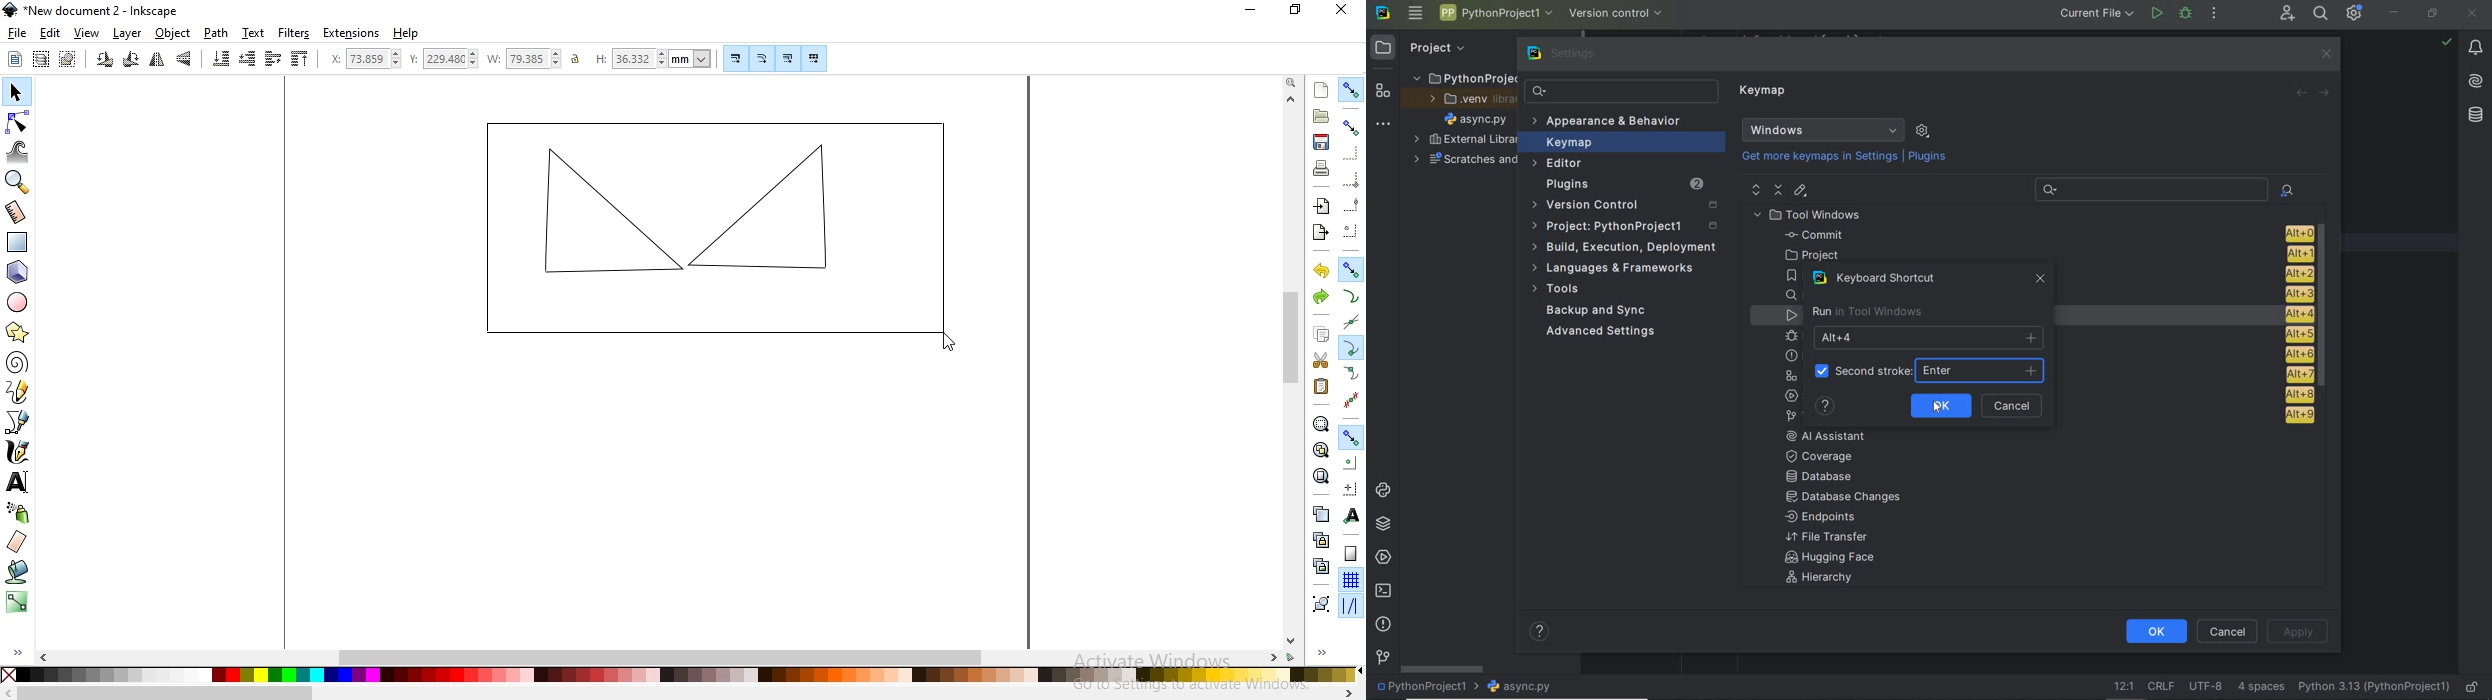 This screenshot has width=2492, height=700. What do you see at coordinates (1765, 93) in the screenshot?
I see `Keymap` at bounding box center [1765, 93].